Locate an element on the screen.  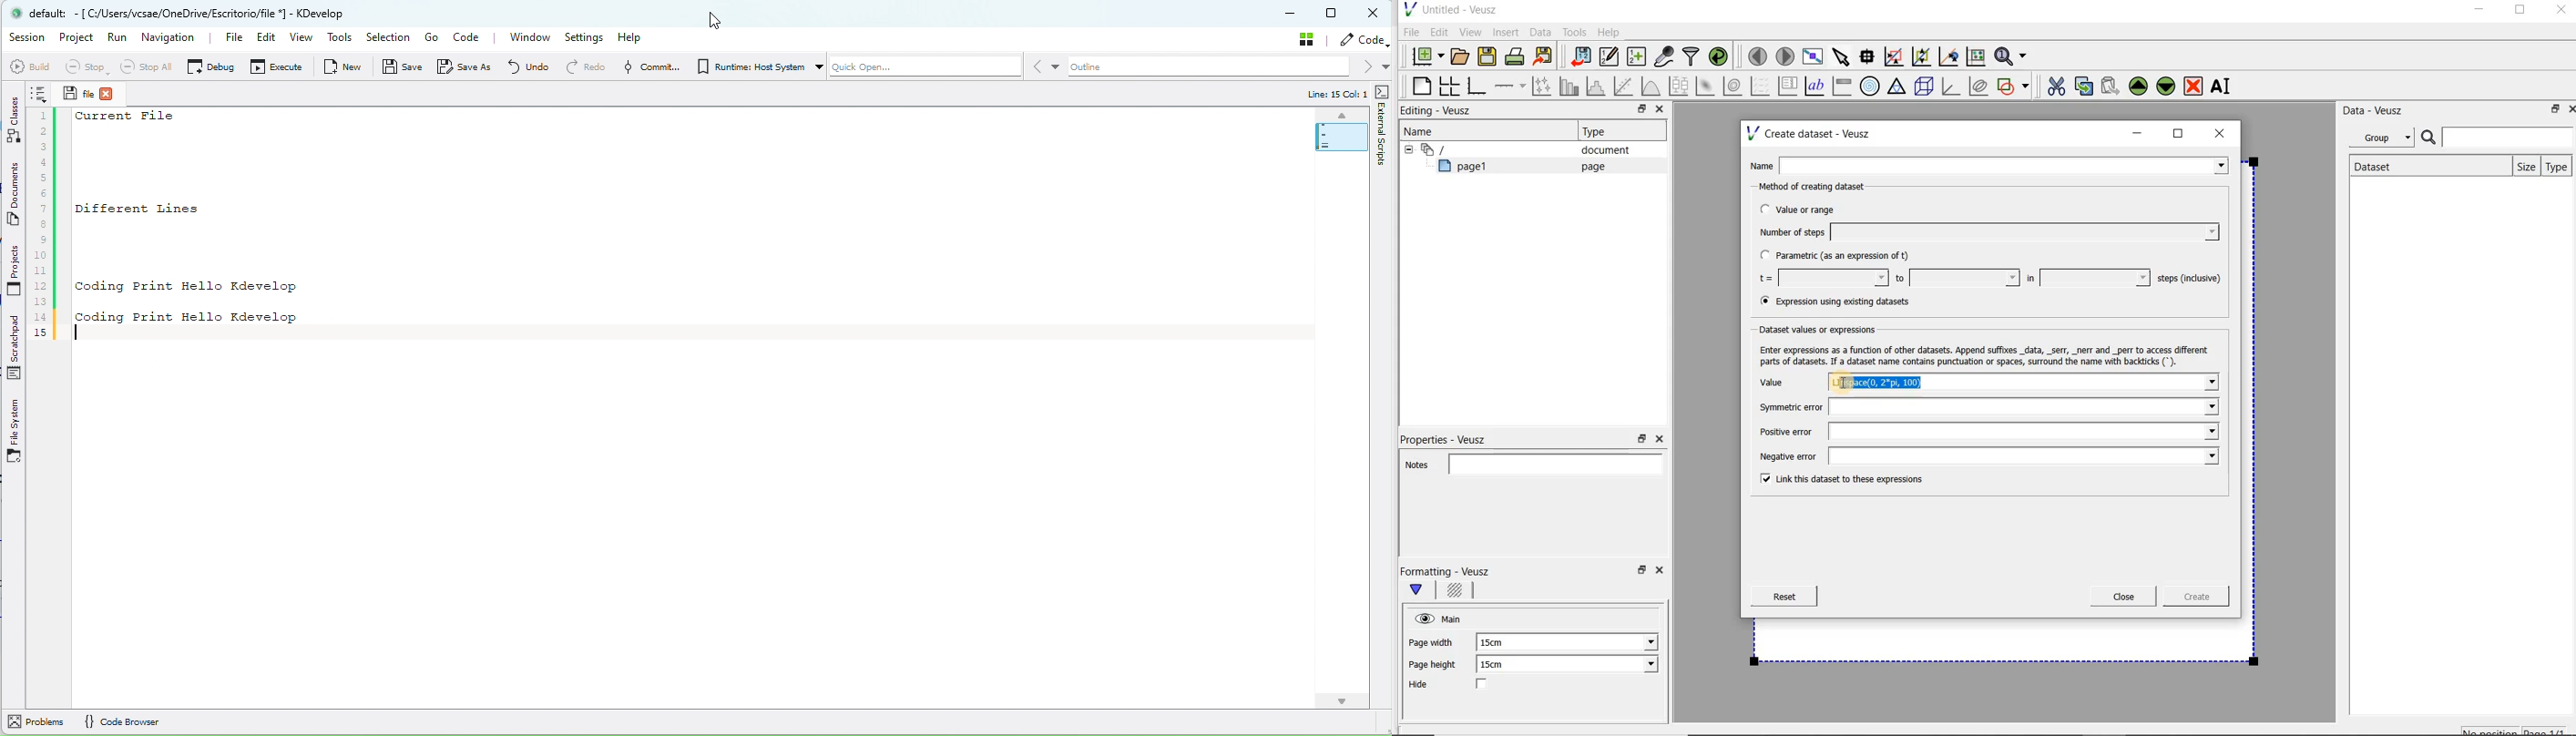
click to reset graph axes is located at coordinates (1976, 56).